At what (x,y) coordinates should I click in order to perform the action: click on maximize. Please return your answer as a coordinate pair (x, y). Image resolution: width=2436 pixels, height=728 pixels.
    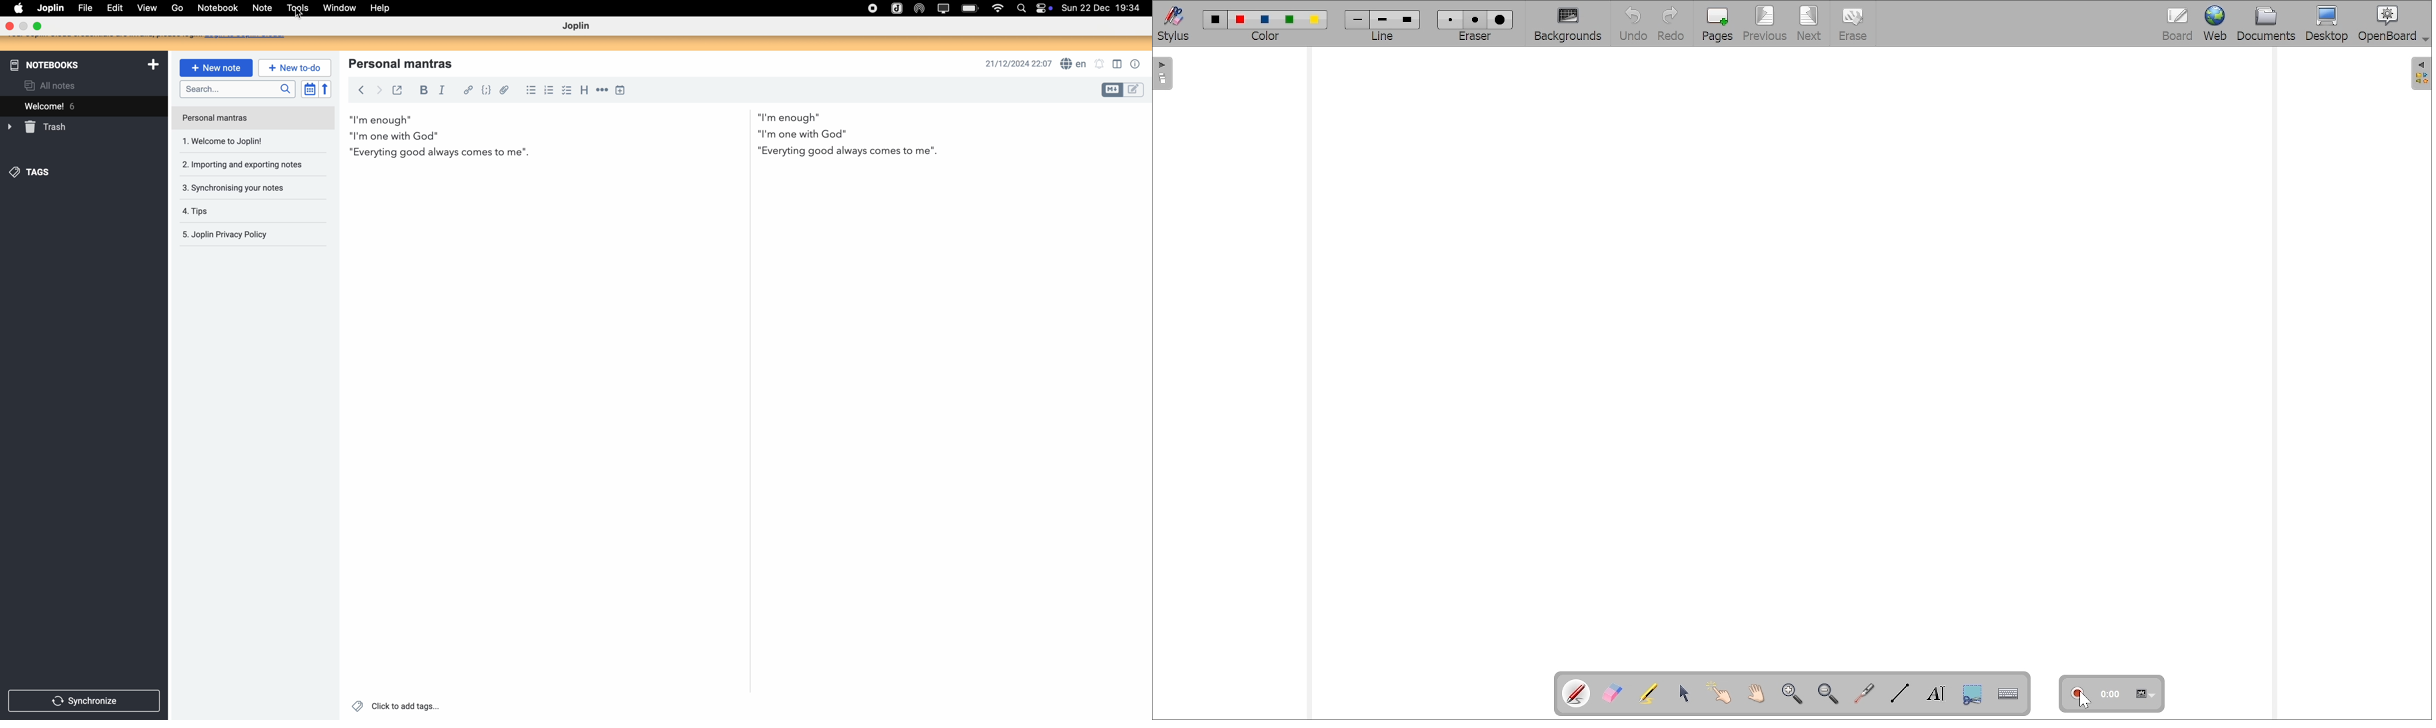
    Looking at the image, I should click on (38, 25).